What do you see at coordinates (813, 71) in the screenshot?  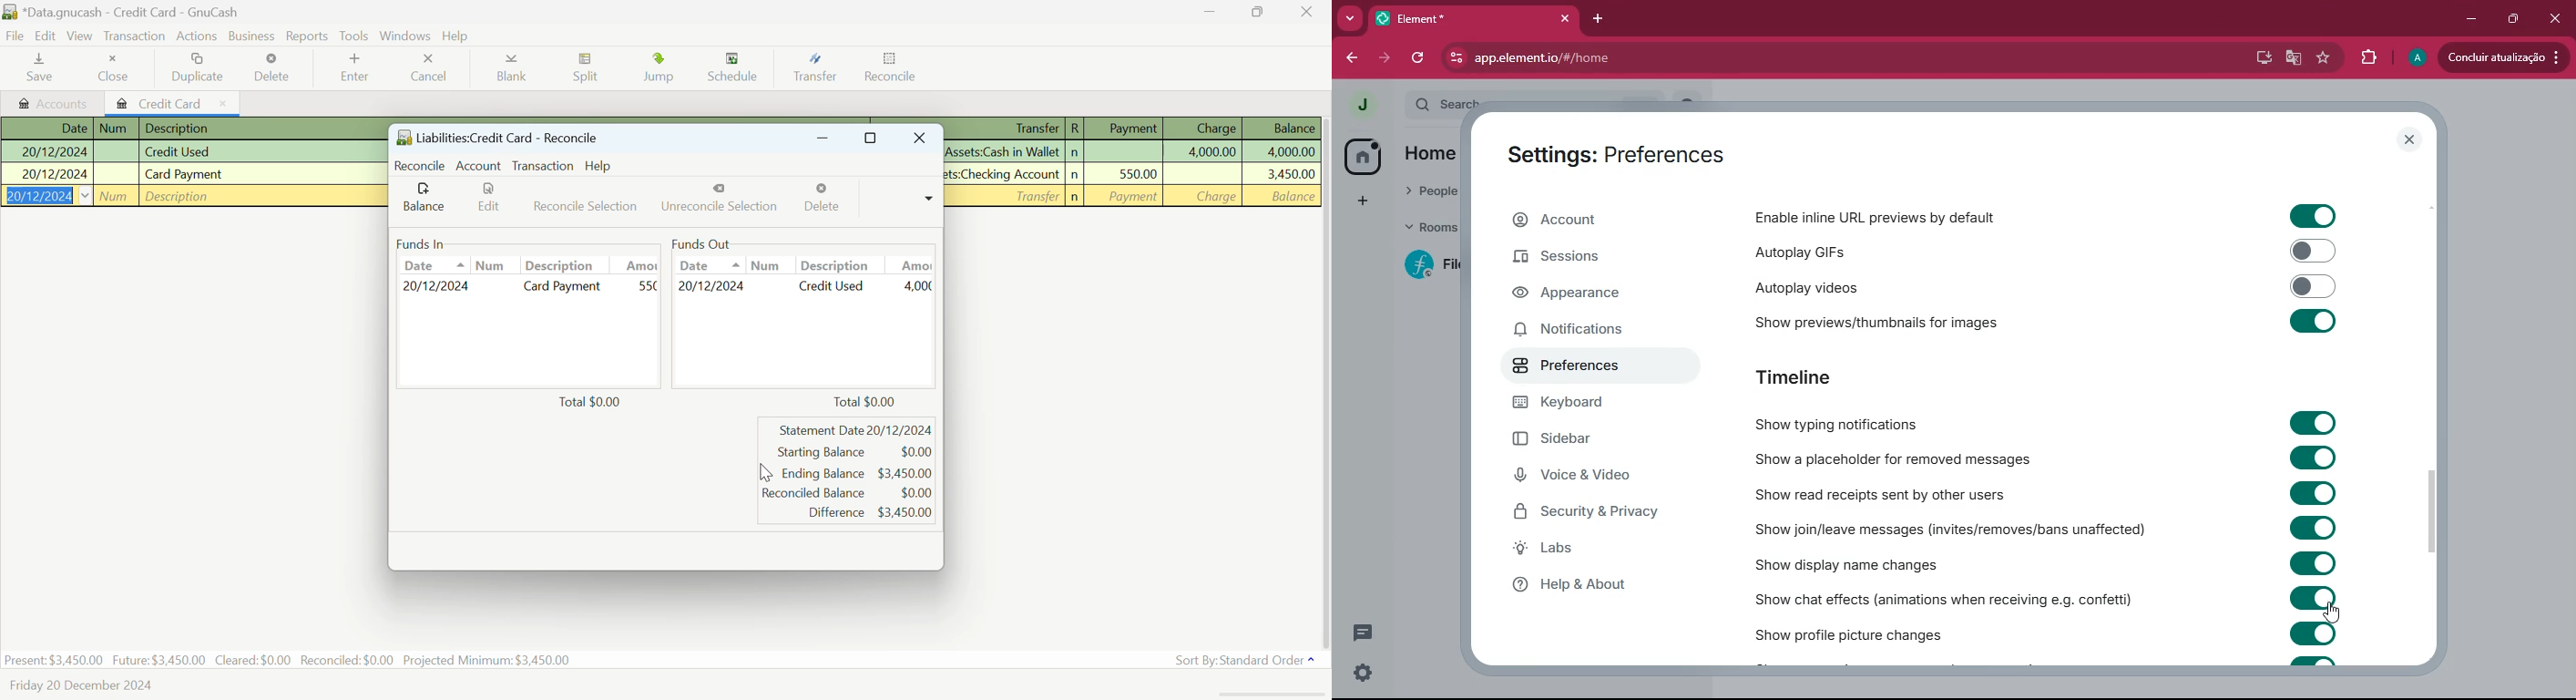 I see `Transfer` at bounding box center [813, 71].